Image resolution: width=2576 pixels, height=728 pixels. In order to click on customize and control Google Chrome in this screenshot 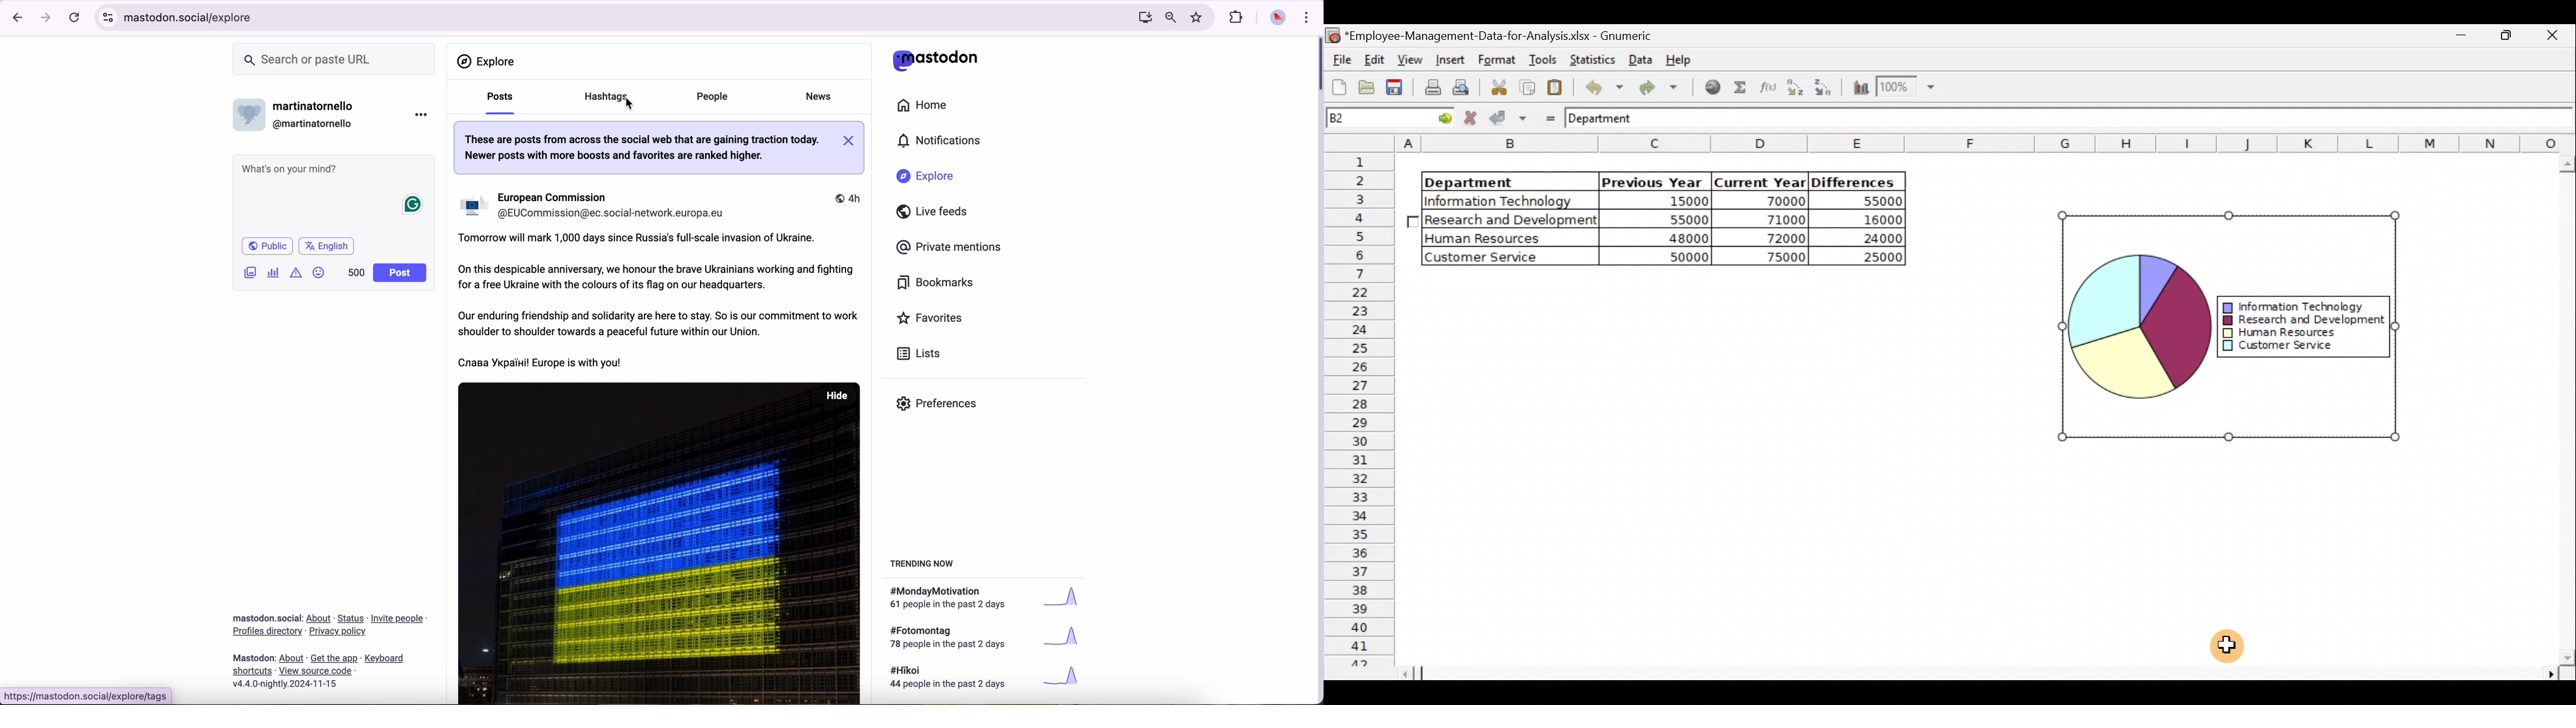, I will do `click(1310, 18)`.